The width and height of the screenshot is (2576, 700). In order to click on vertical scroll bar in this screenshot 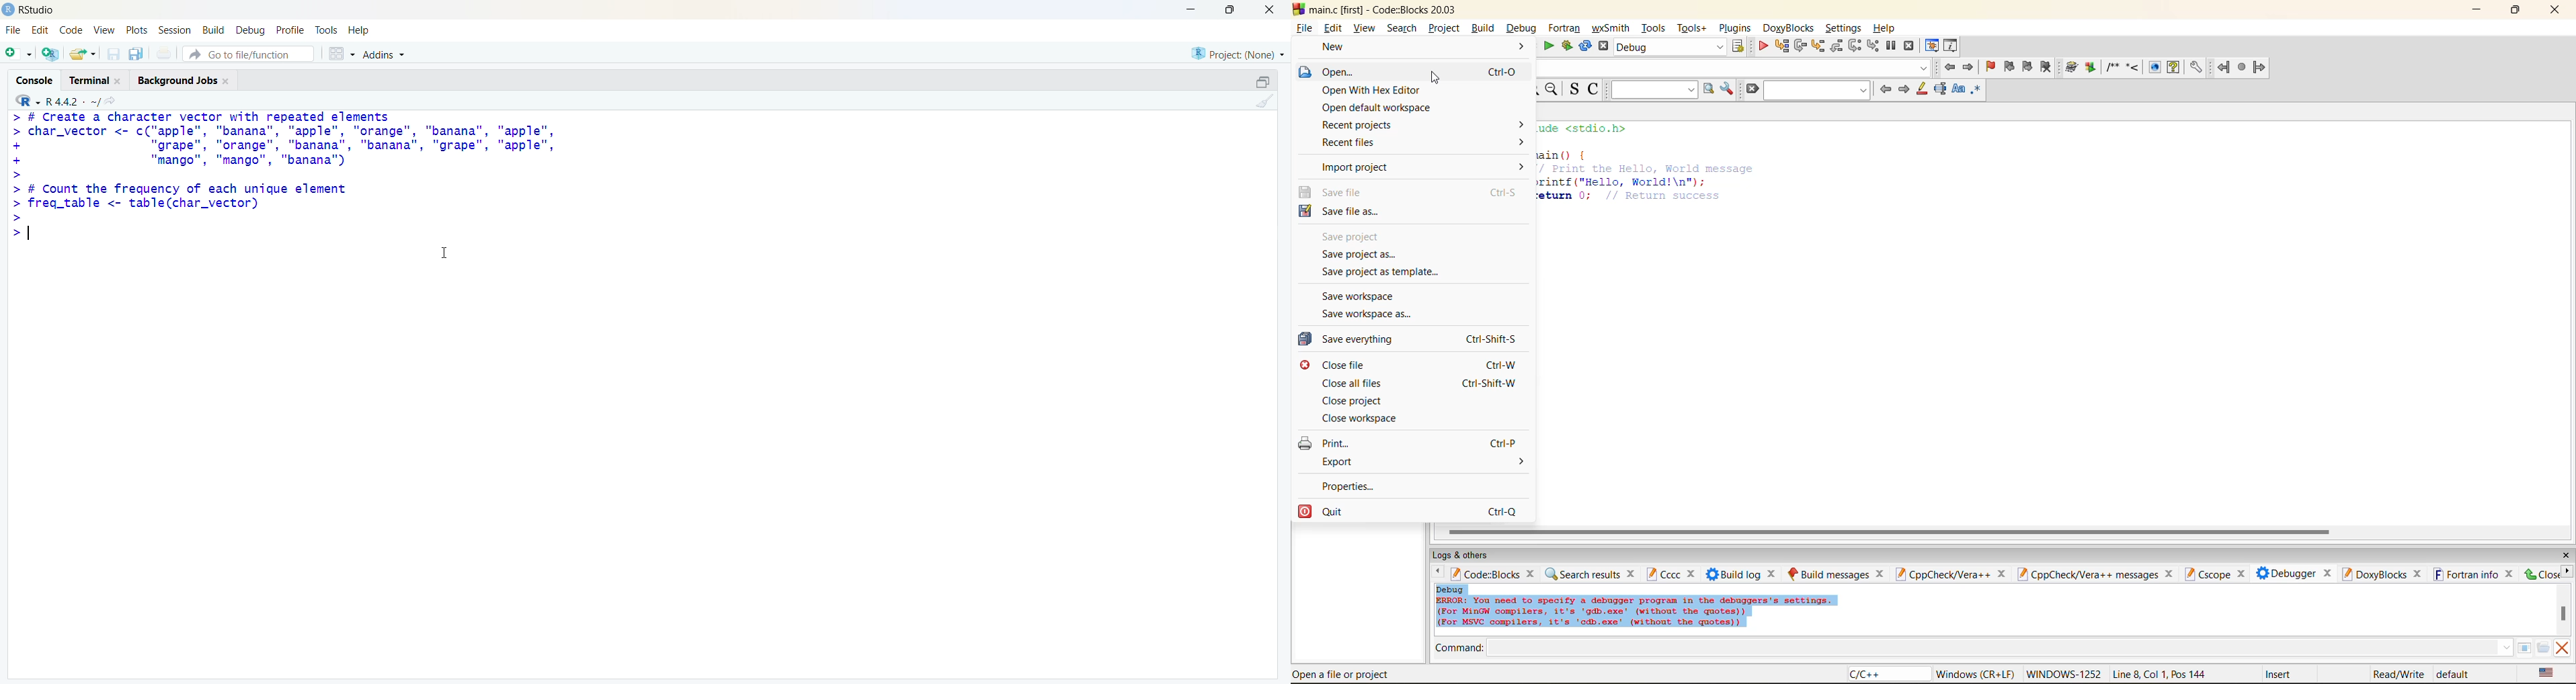, I will do `click(2563, 613)`.